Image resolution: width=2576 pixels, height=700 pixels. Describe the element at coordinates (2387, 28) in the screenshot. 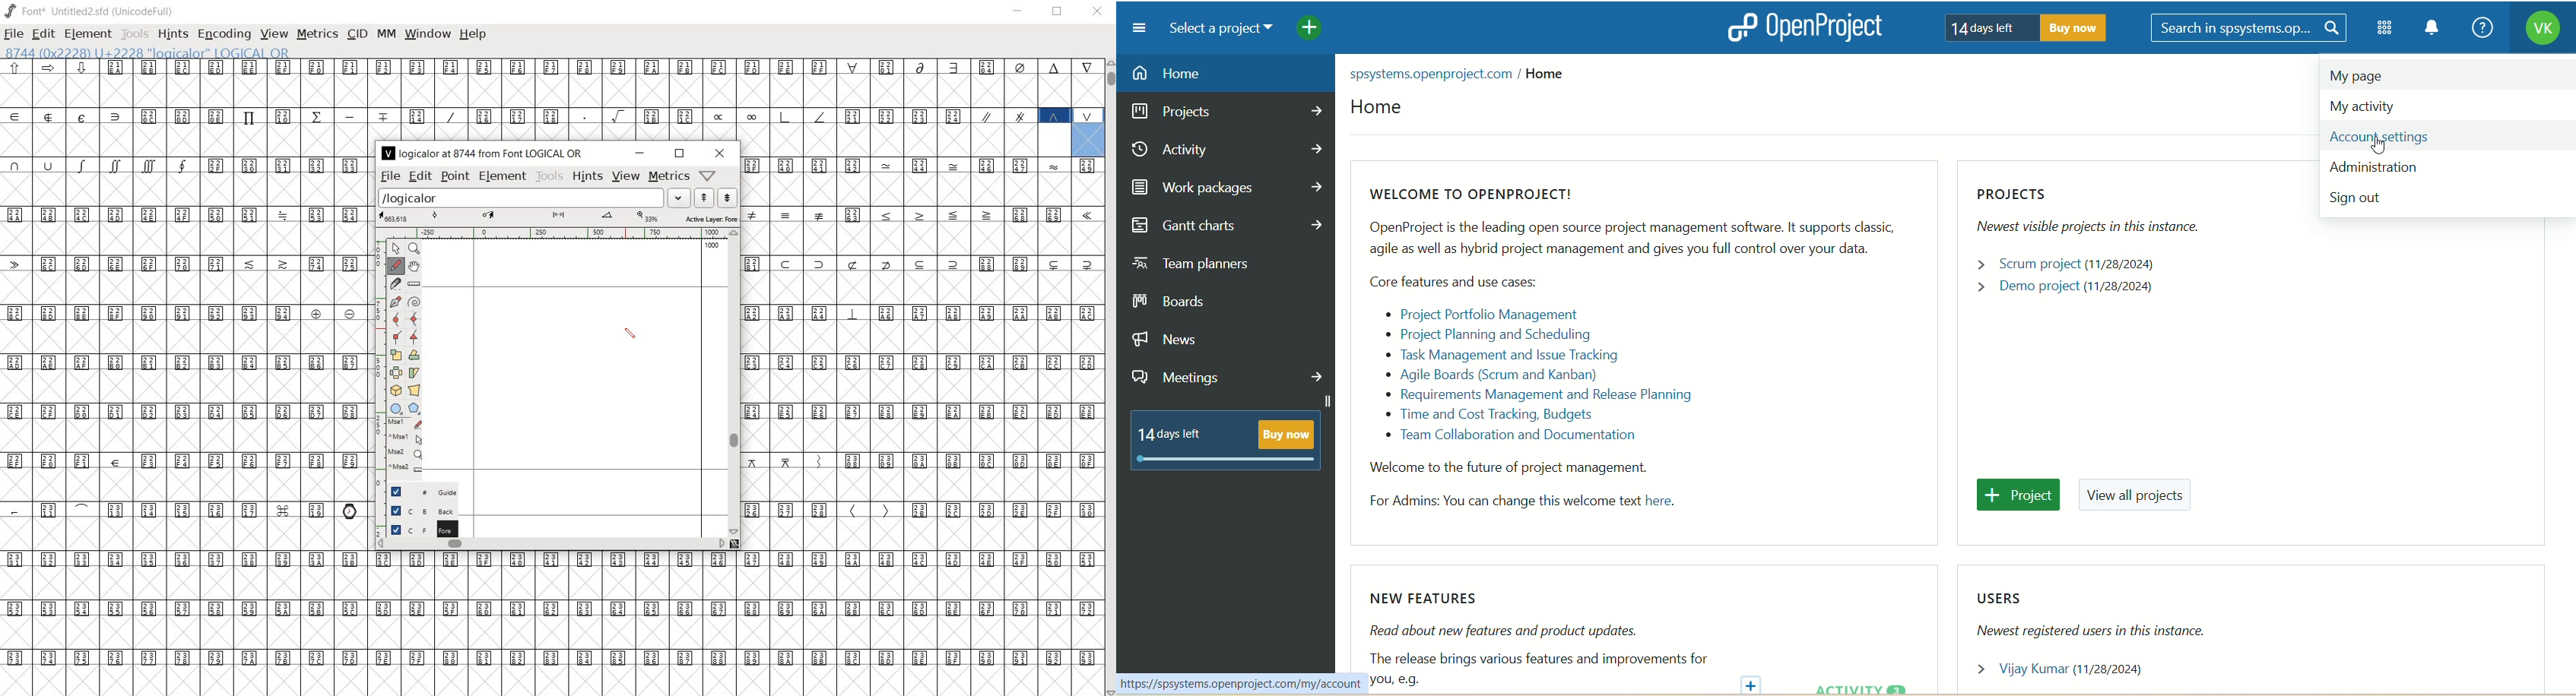

I see `module` at that location.